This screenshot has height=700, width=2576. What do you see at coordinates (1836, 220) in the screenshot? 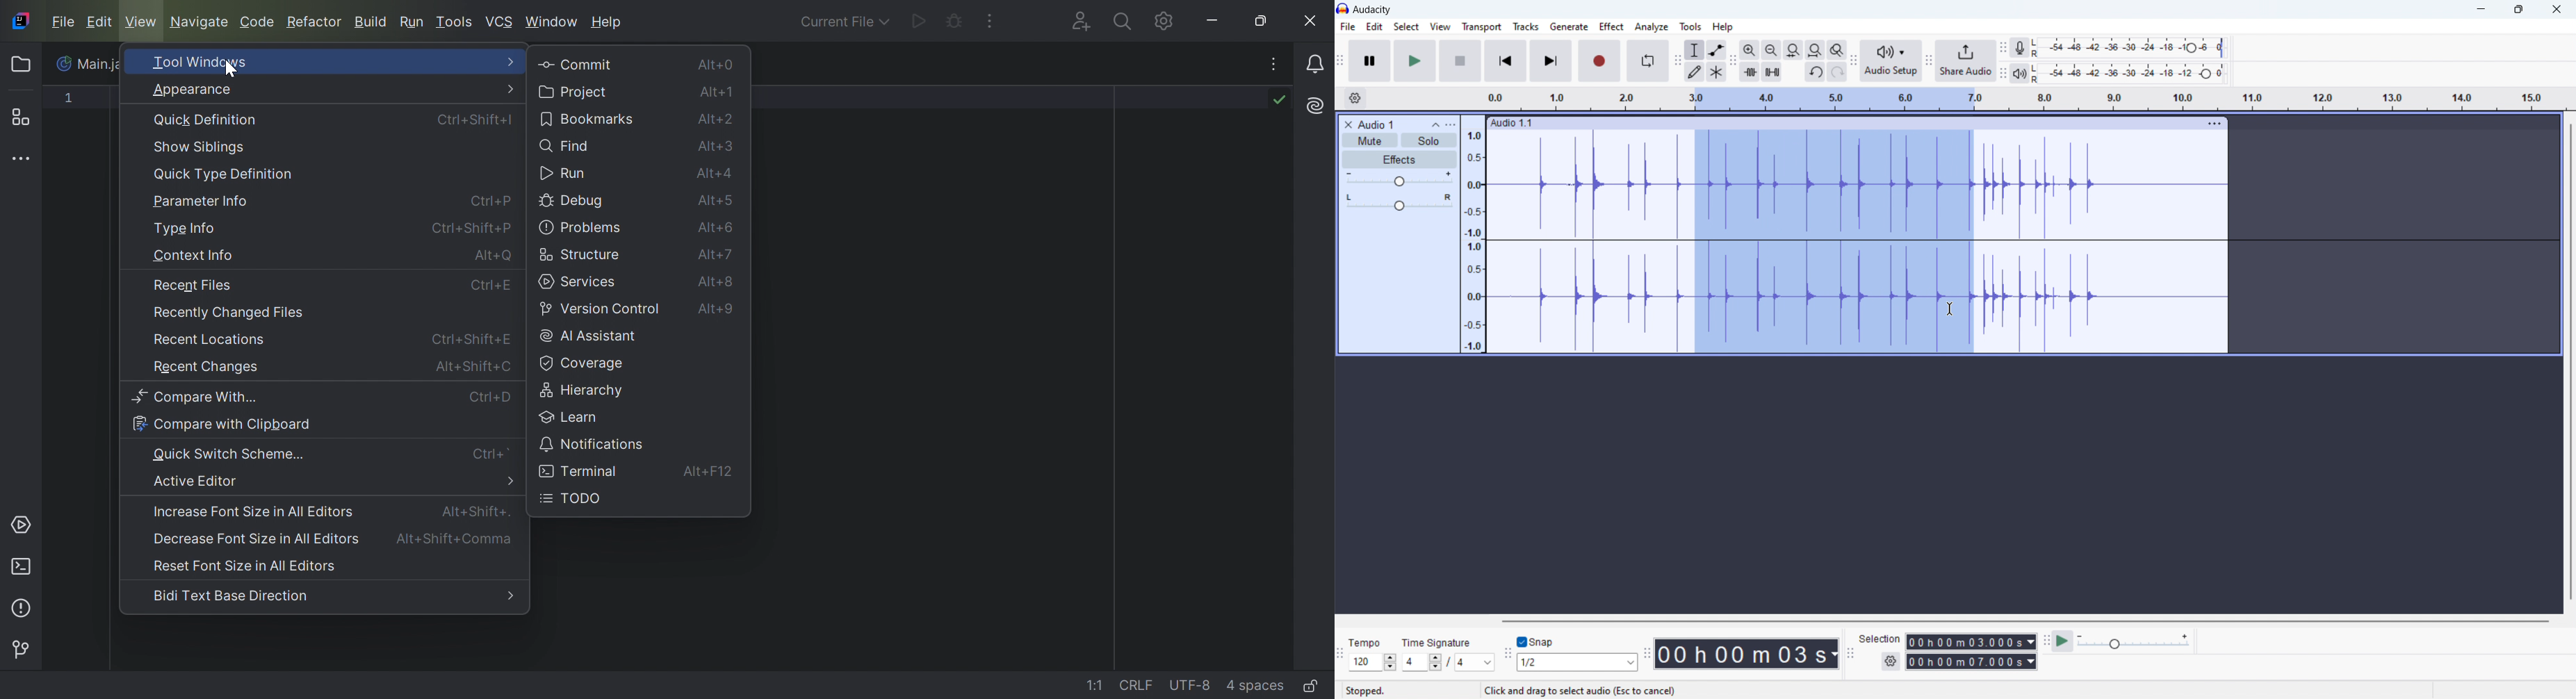
I see `3.0-7.0 timeline (part of the track selected)` at bounding box center [1836, 220].